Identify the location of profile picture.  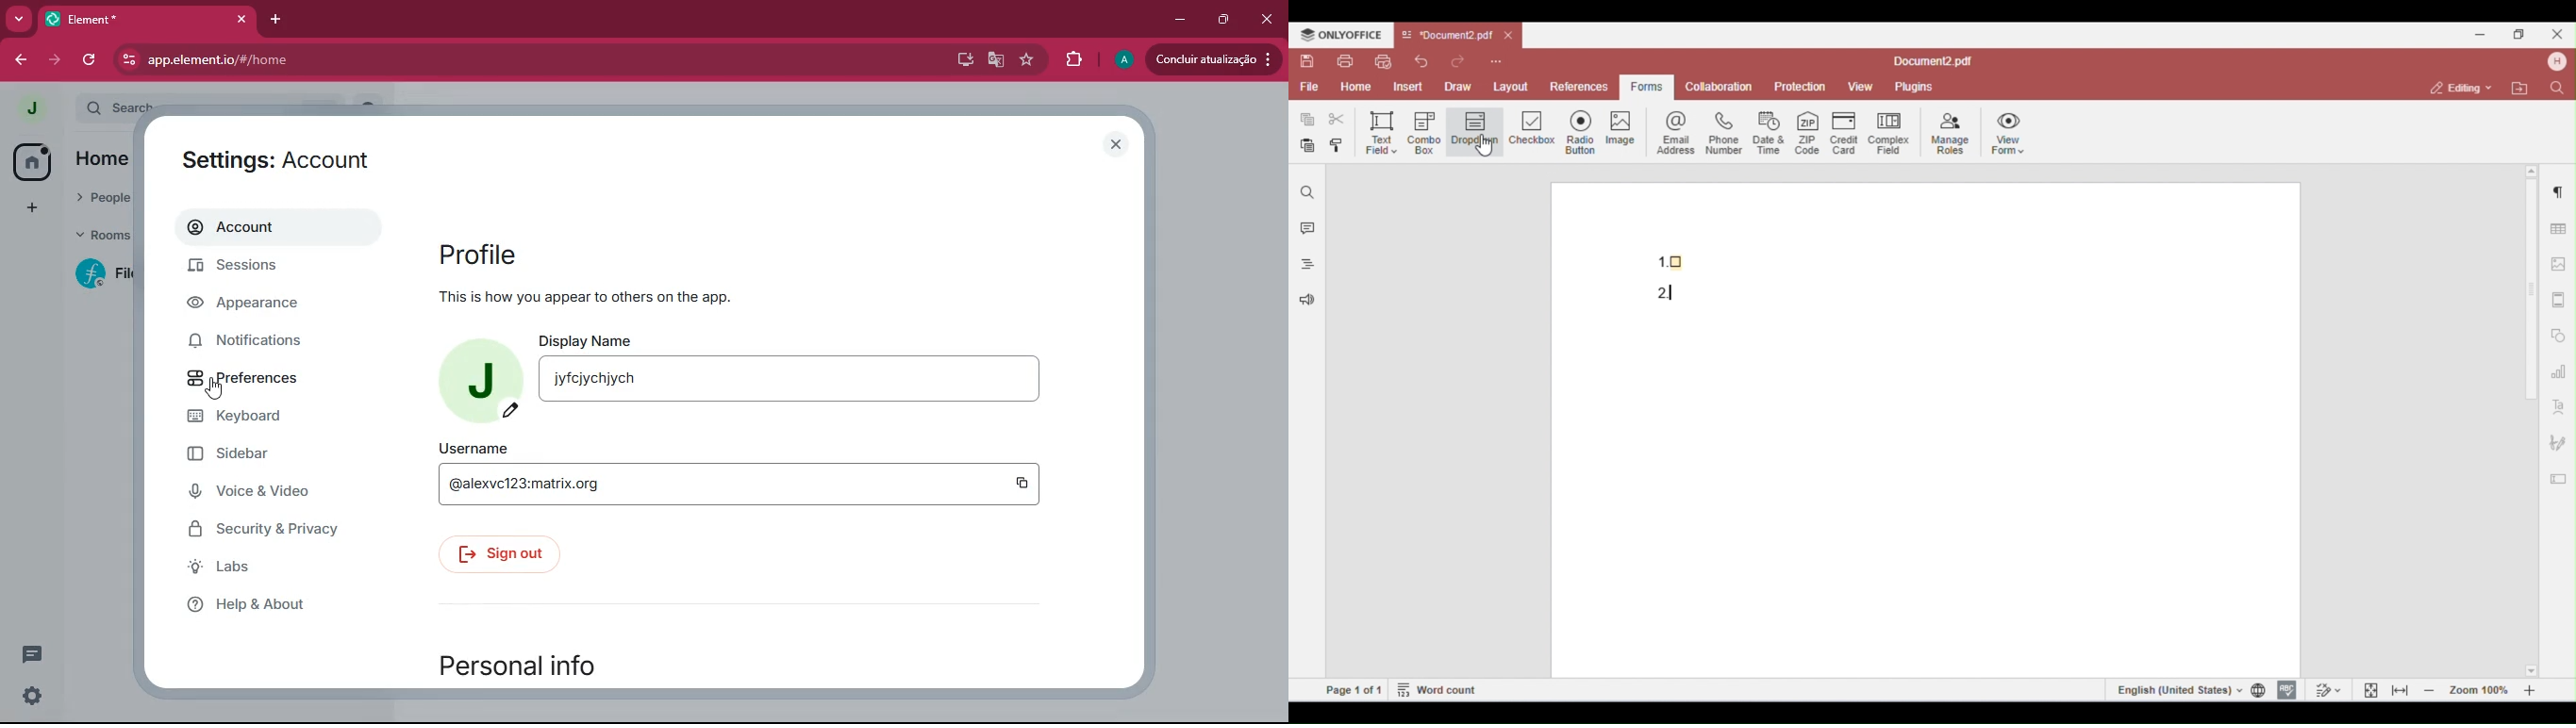
(30, 109).